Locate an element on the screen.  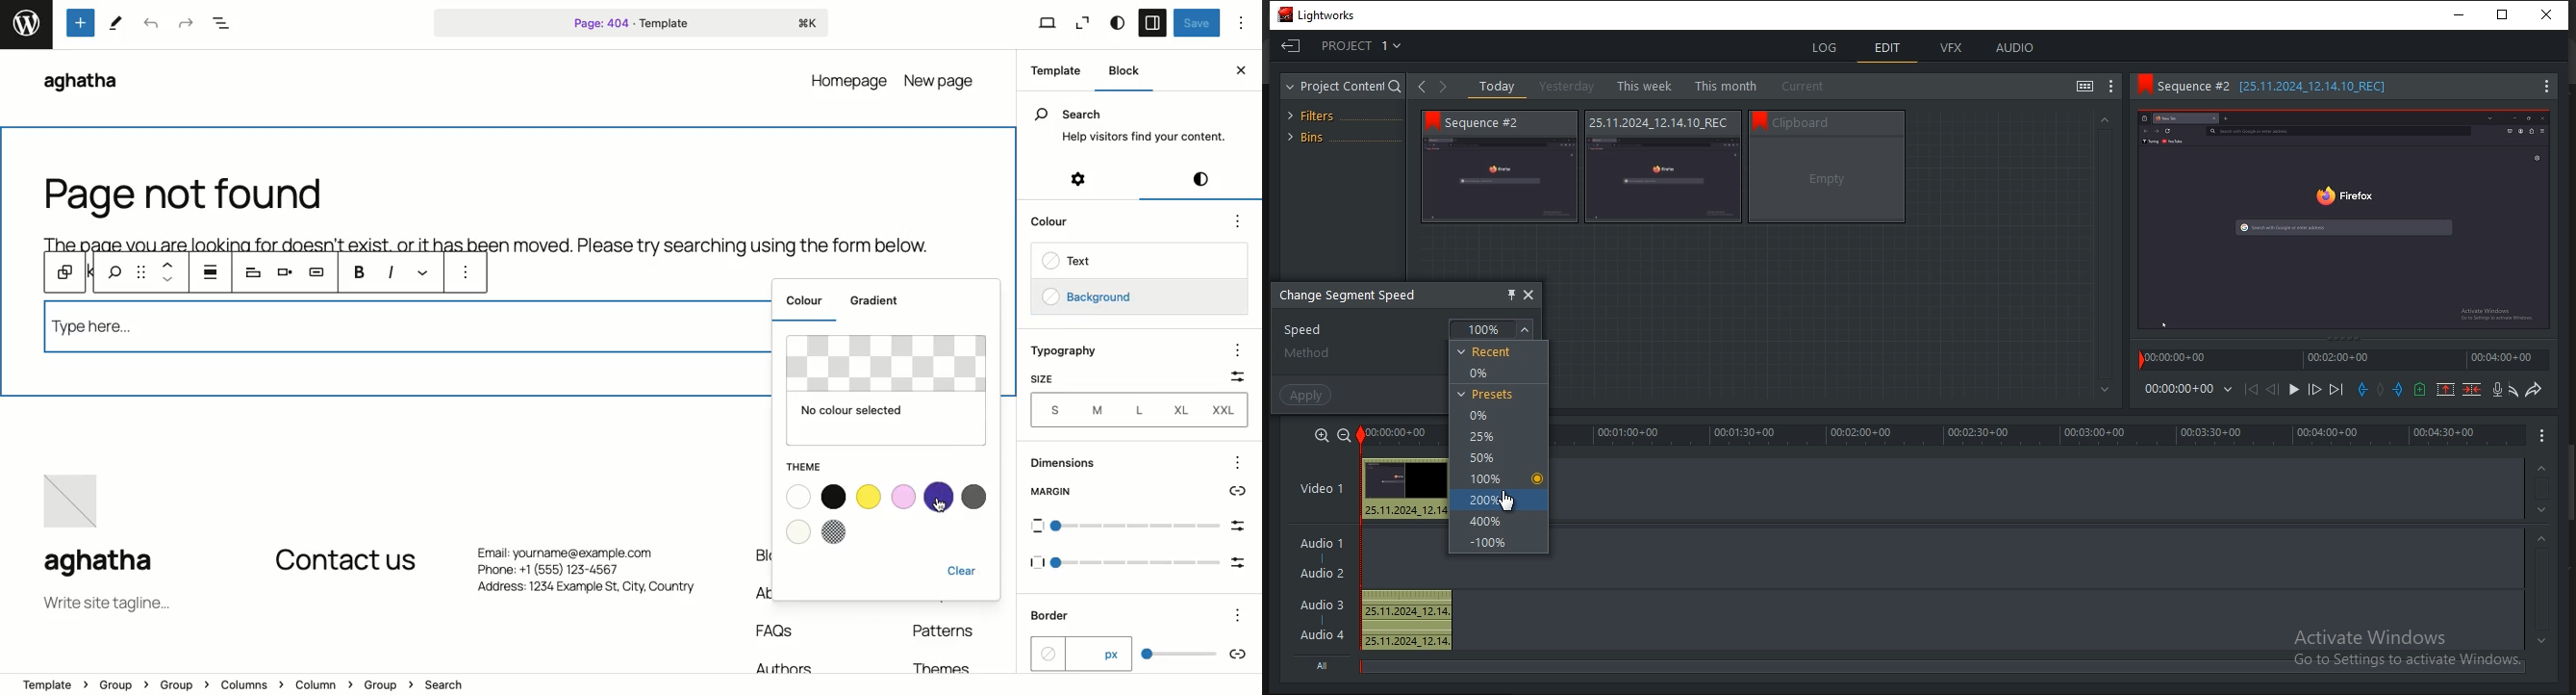
show settings menu is located at coordinates (2111, 87).